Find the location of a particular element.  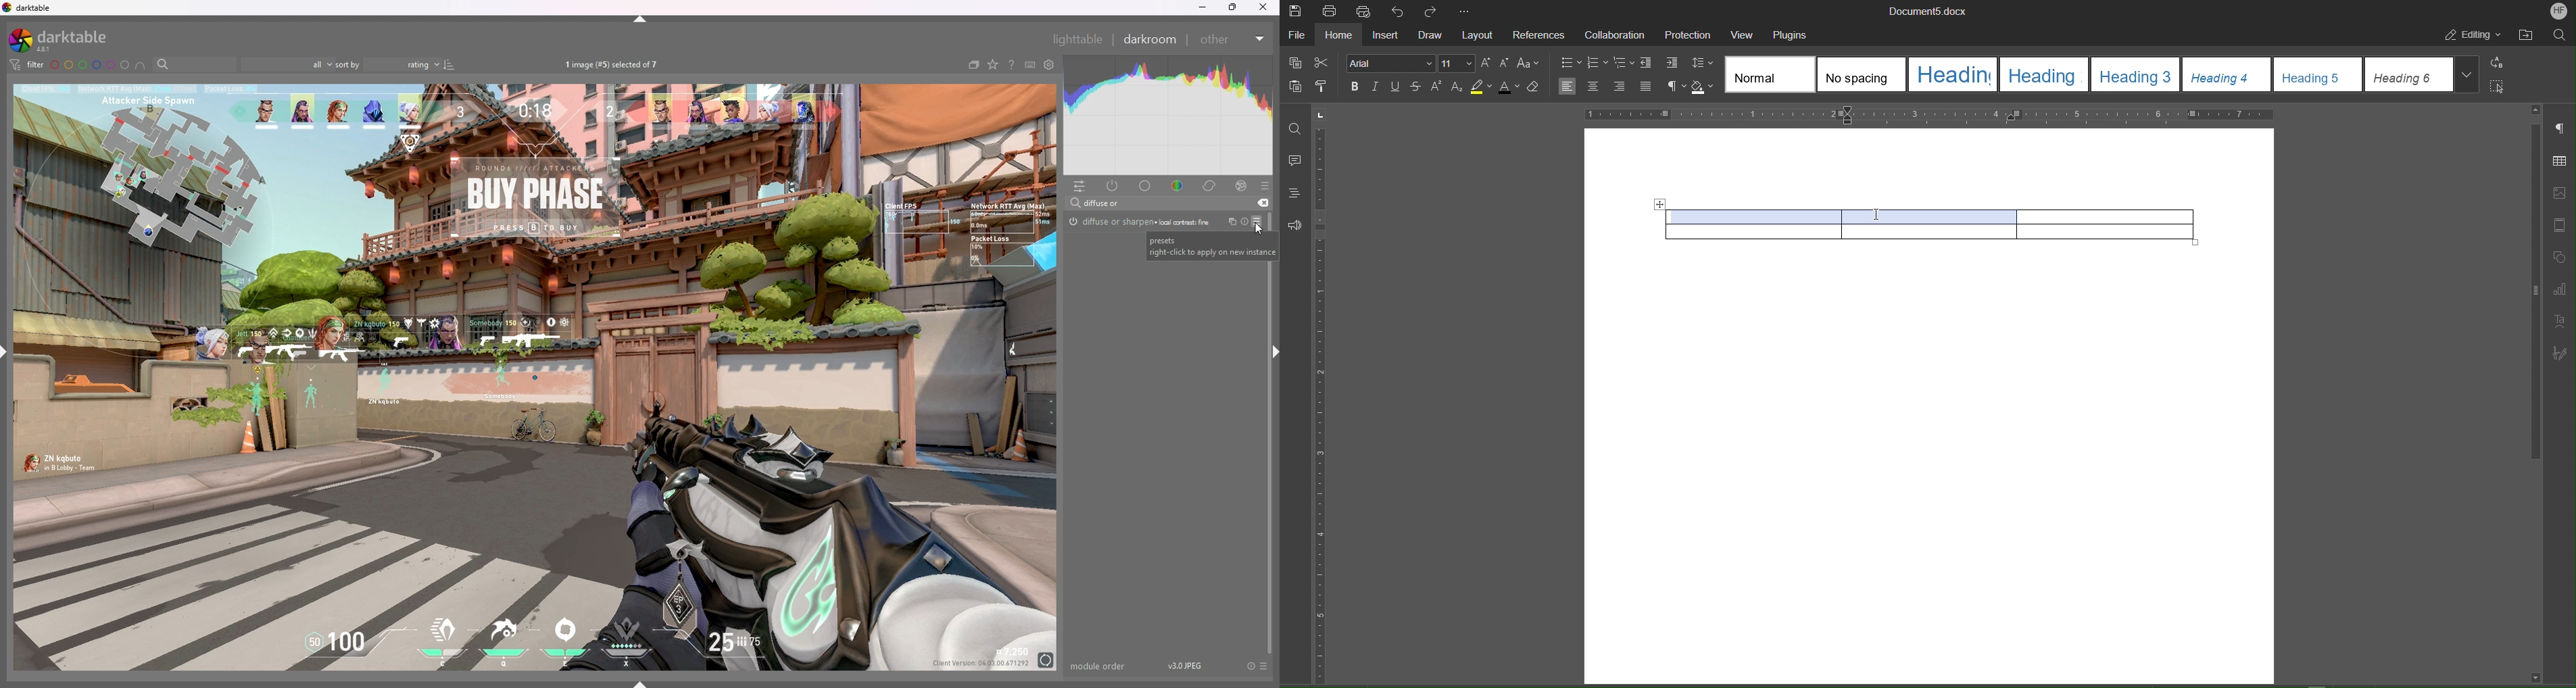

scroll bar is located at coordinates (2533, 293).